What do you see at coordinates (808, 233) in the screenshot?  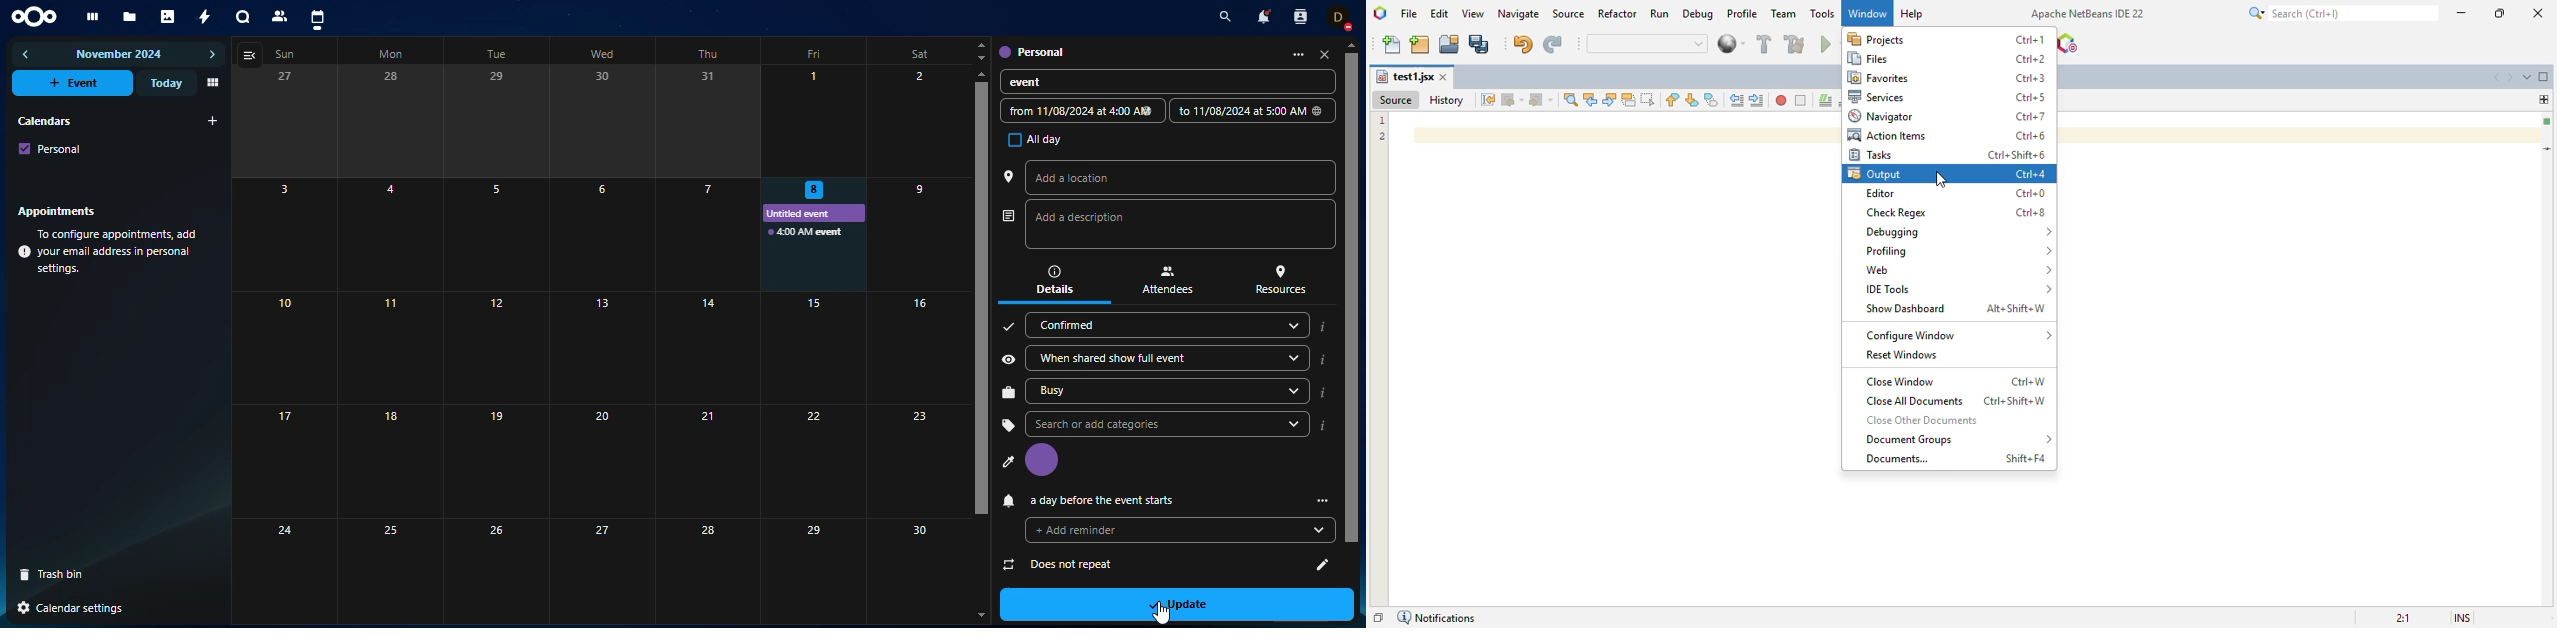 I see `event` at bounding box center [808, 233].